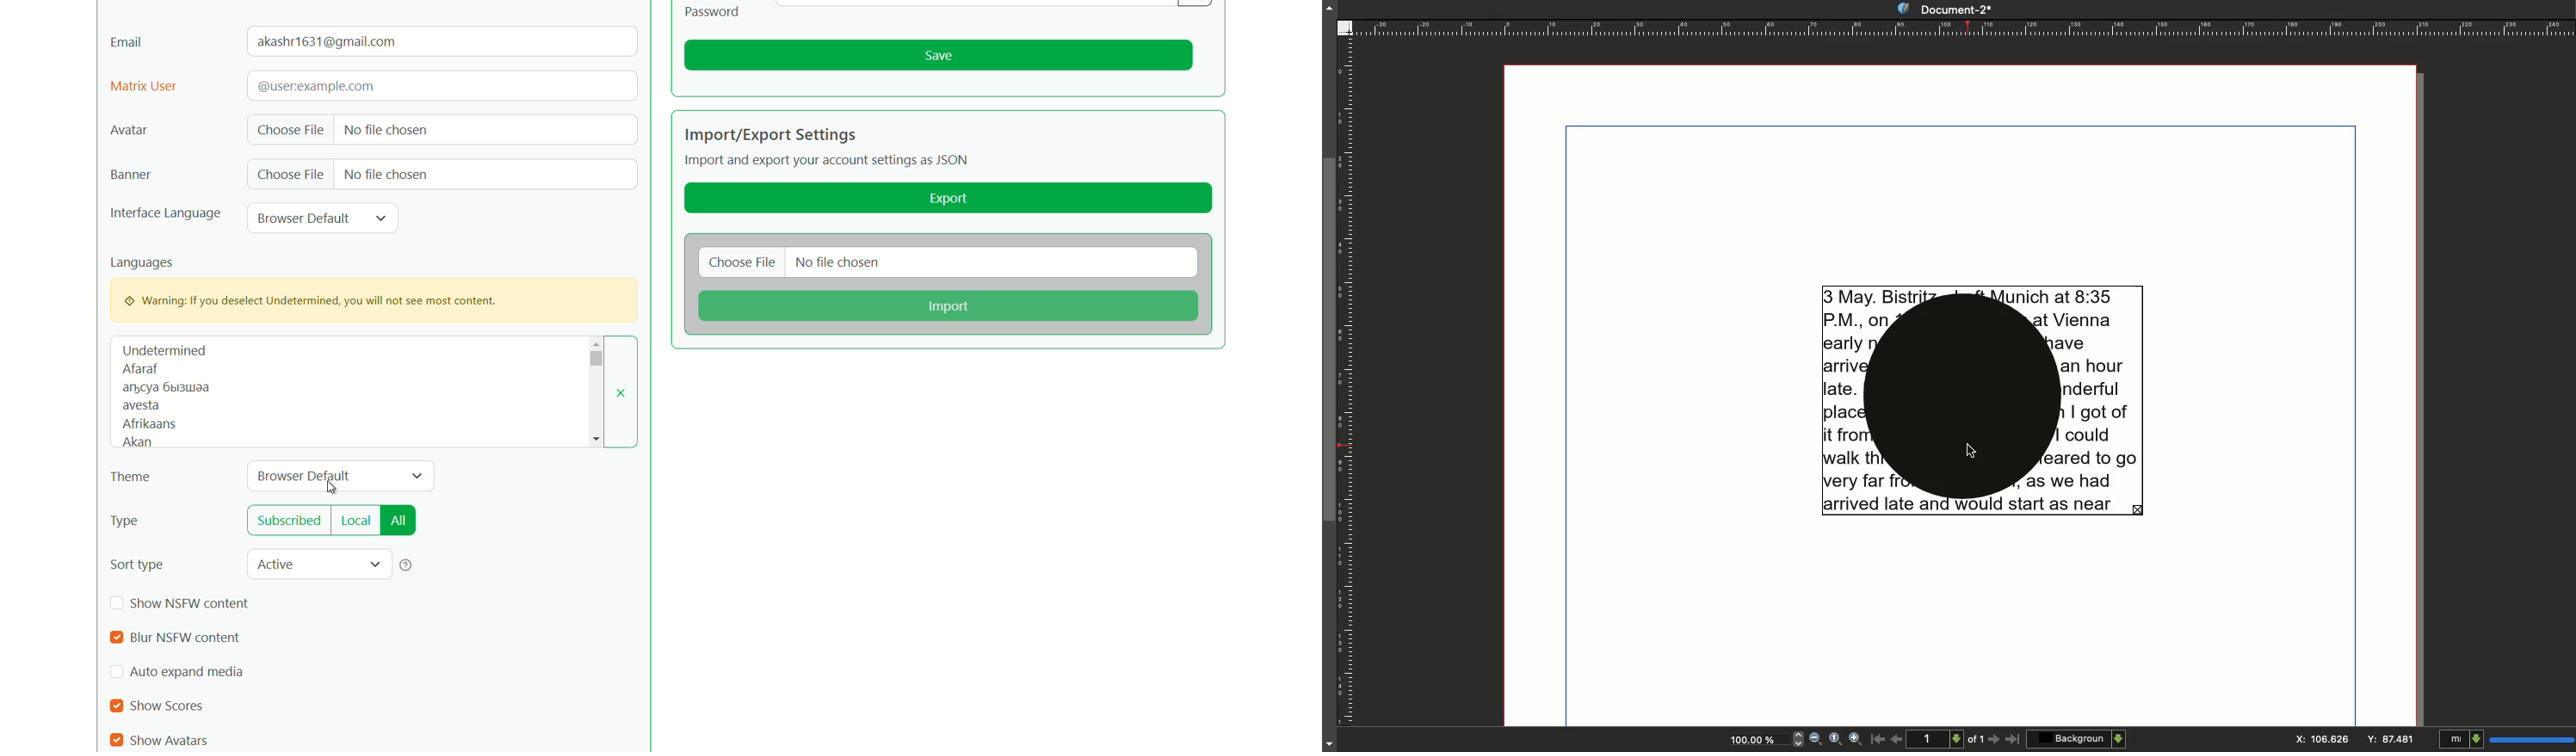  I want to click on check box, so click(116, 673).